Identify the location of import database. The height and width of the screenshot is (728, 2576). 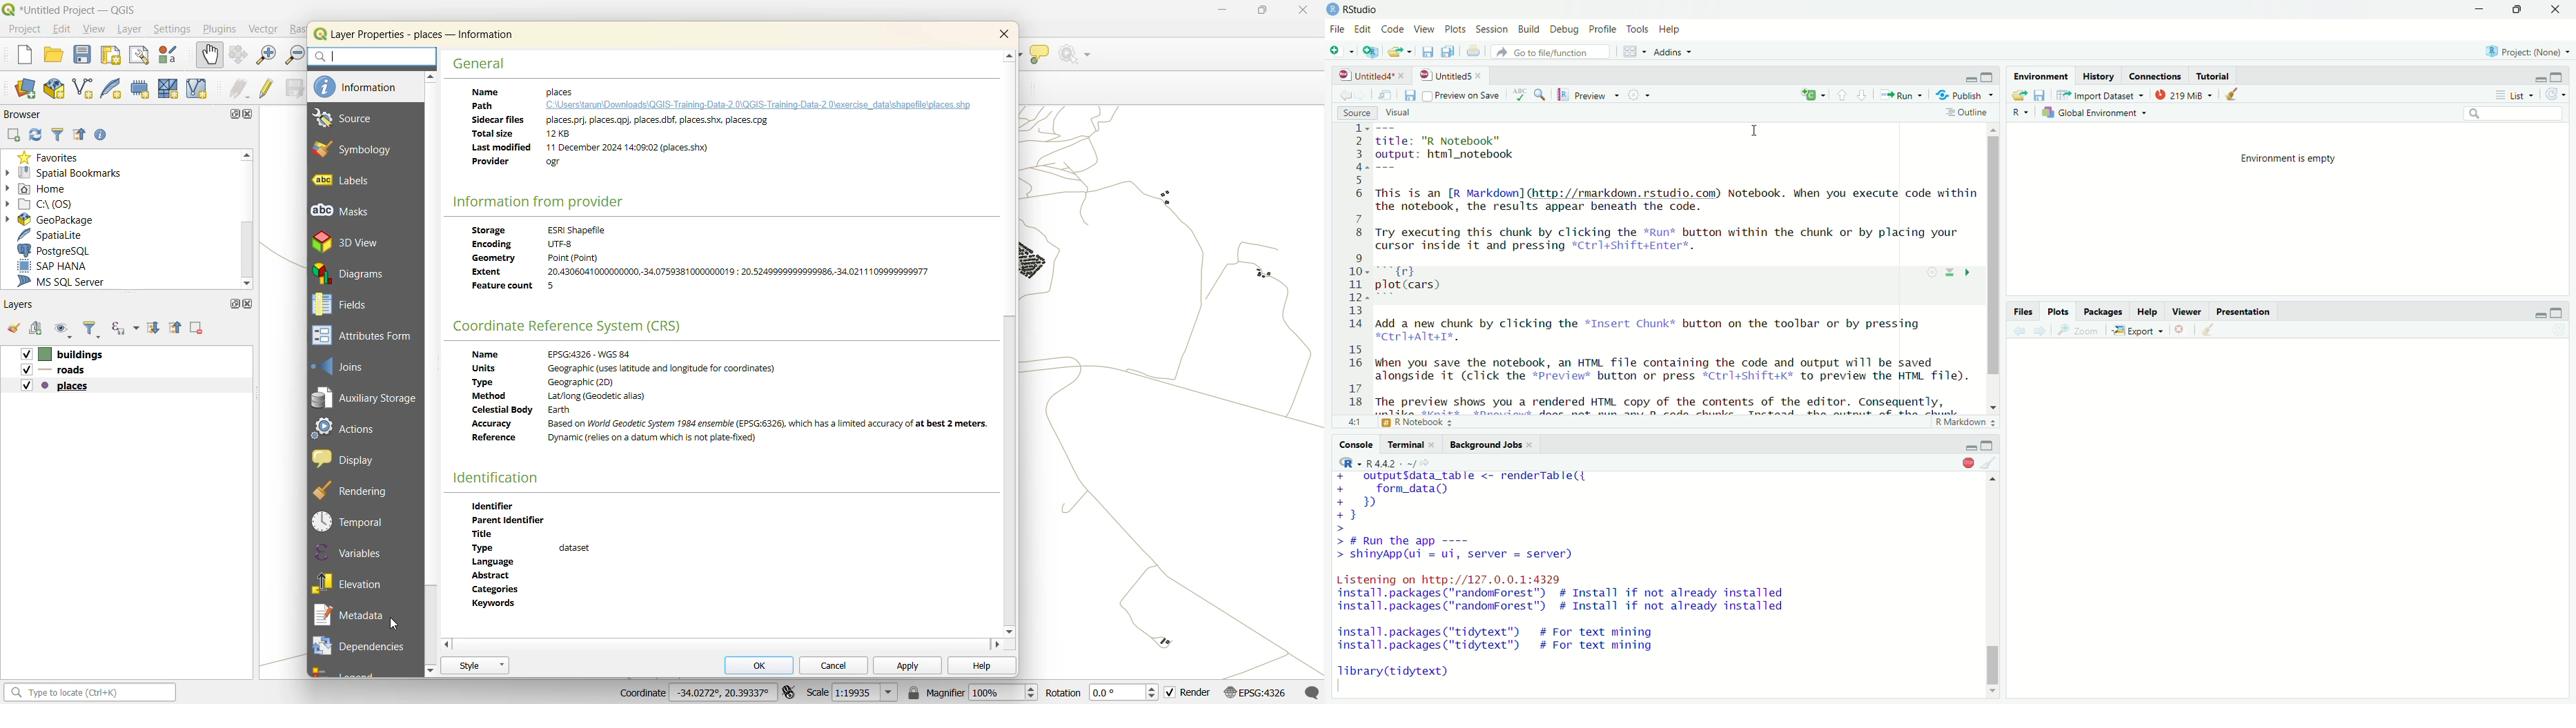
(2101, 95).